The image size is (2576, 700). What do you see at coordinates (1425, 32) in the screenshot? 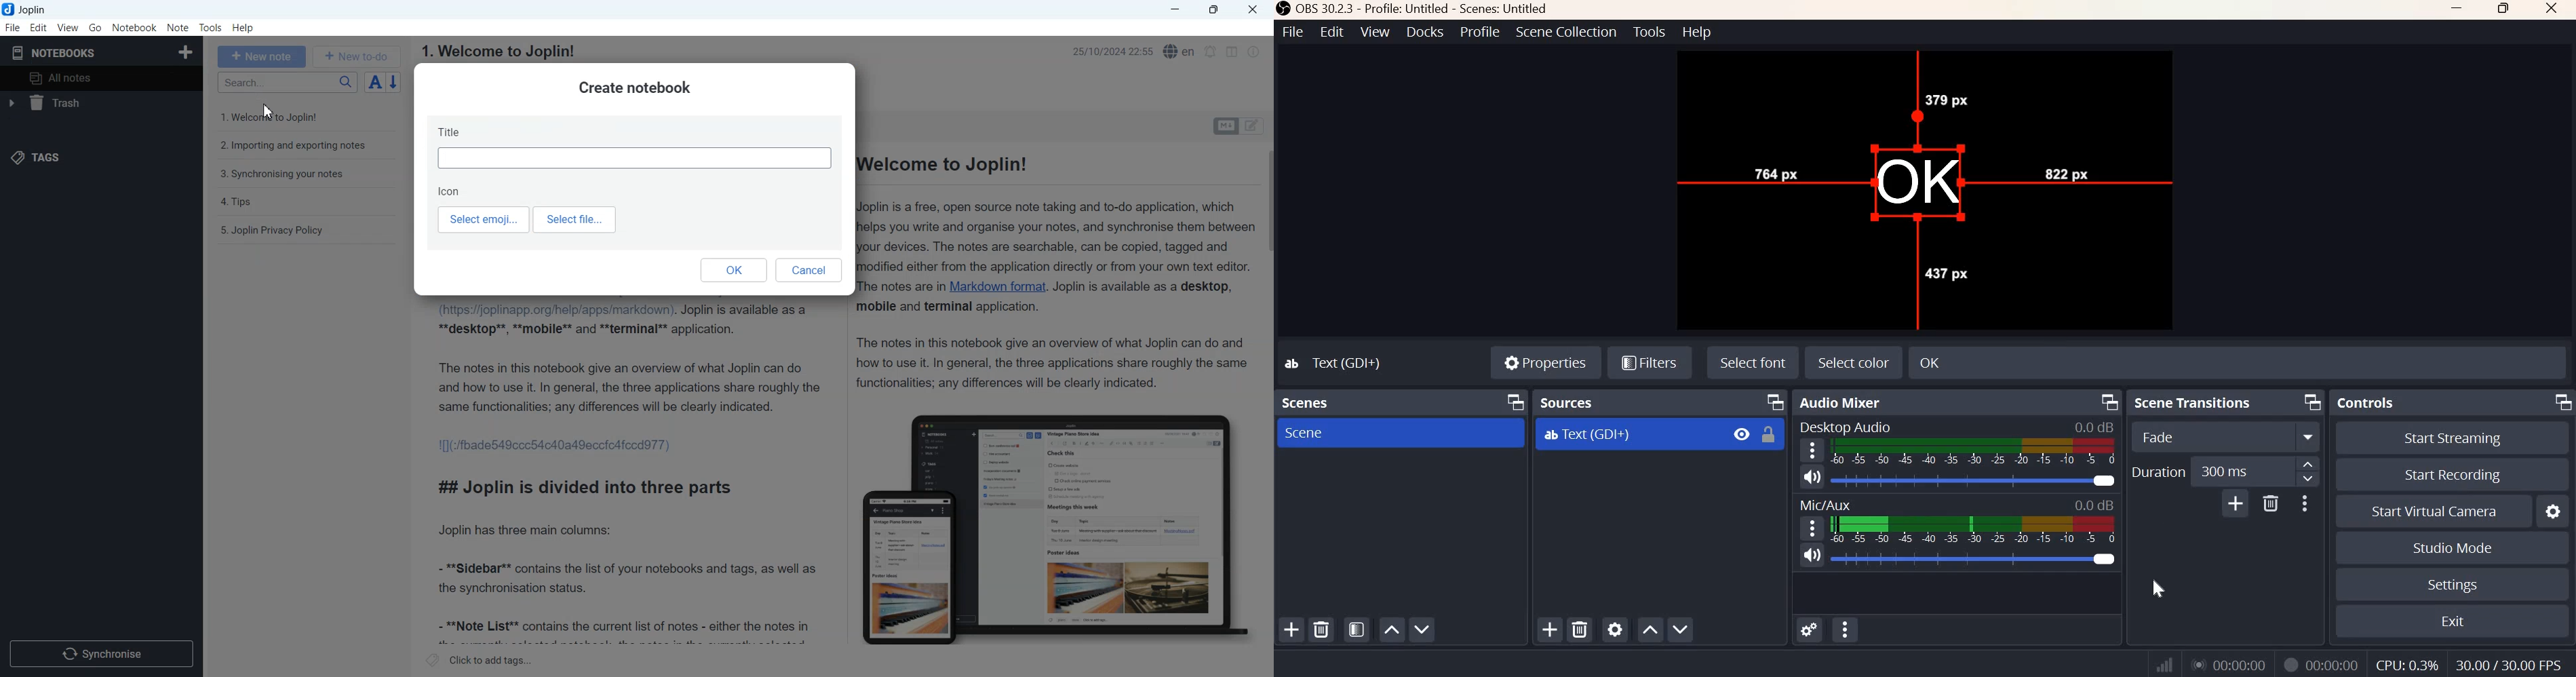
I see `Docks` at bounding box center [1425, 32].